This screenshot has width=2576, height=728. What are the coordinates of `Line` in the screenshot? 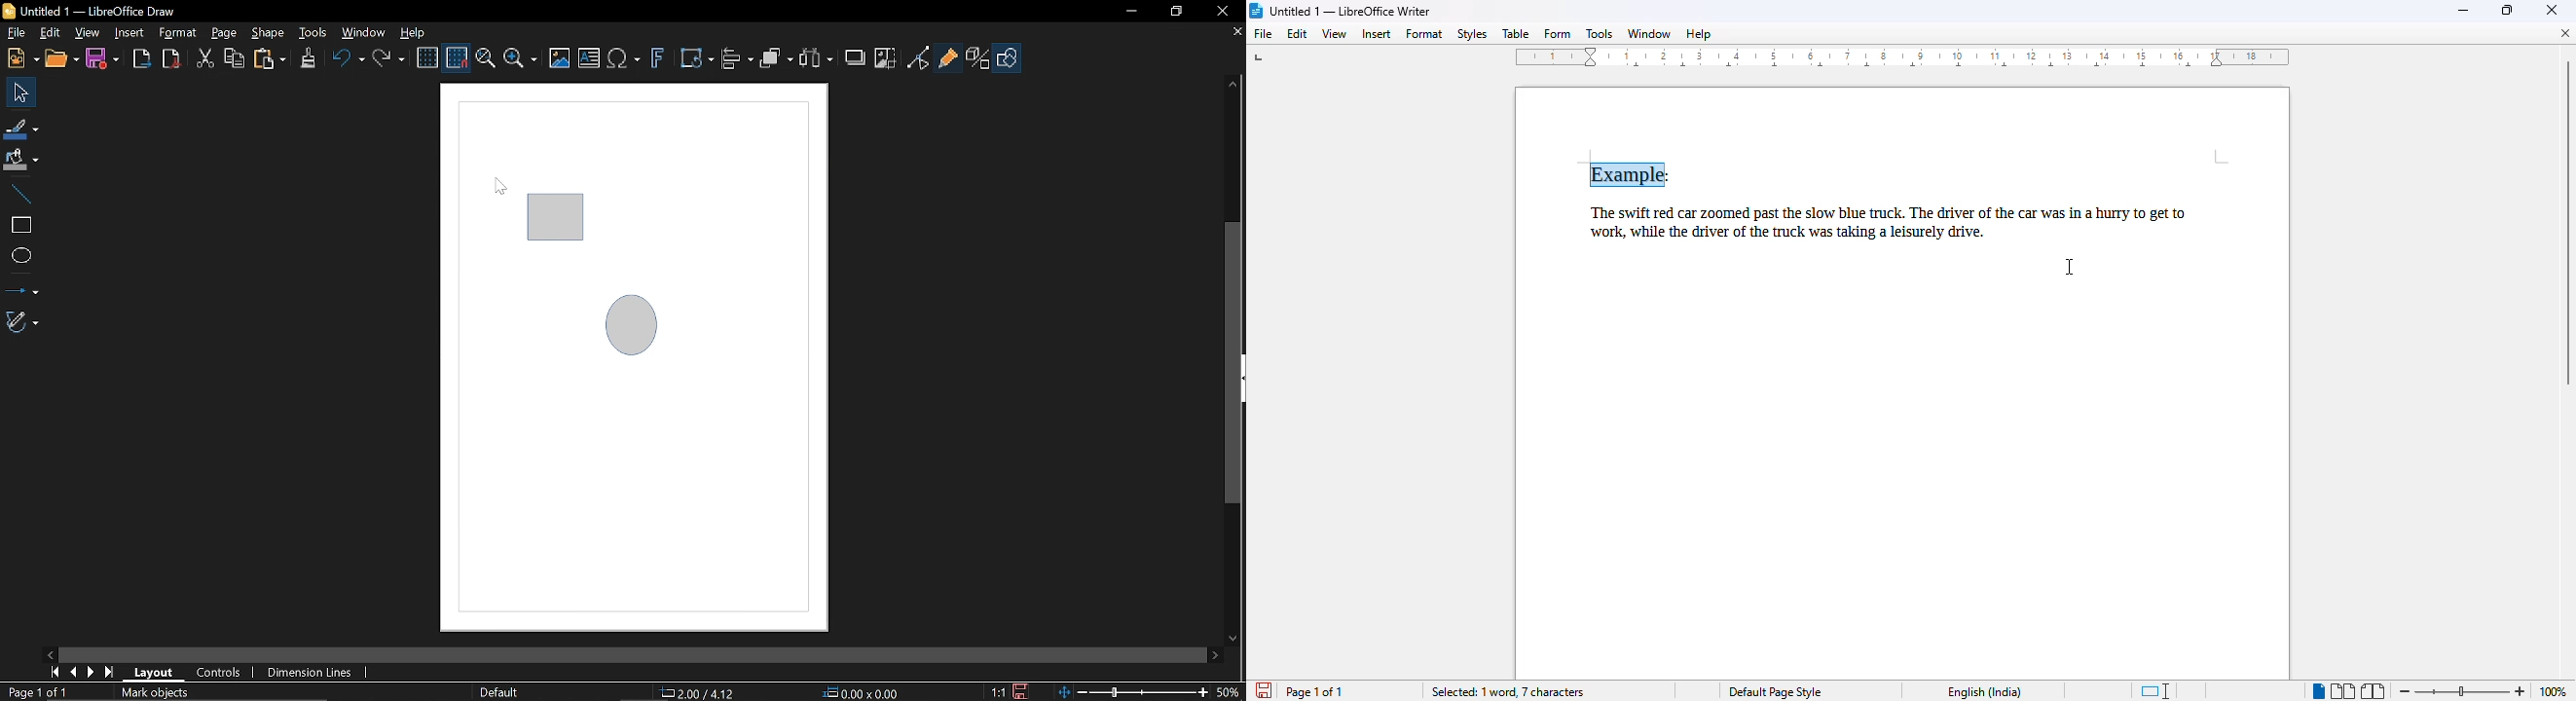 It's located at (20, 192).